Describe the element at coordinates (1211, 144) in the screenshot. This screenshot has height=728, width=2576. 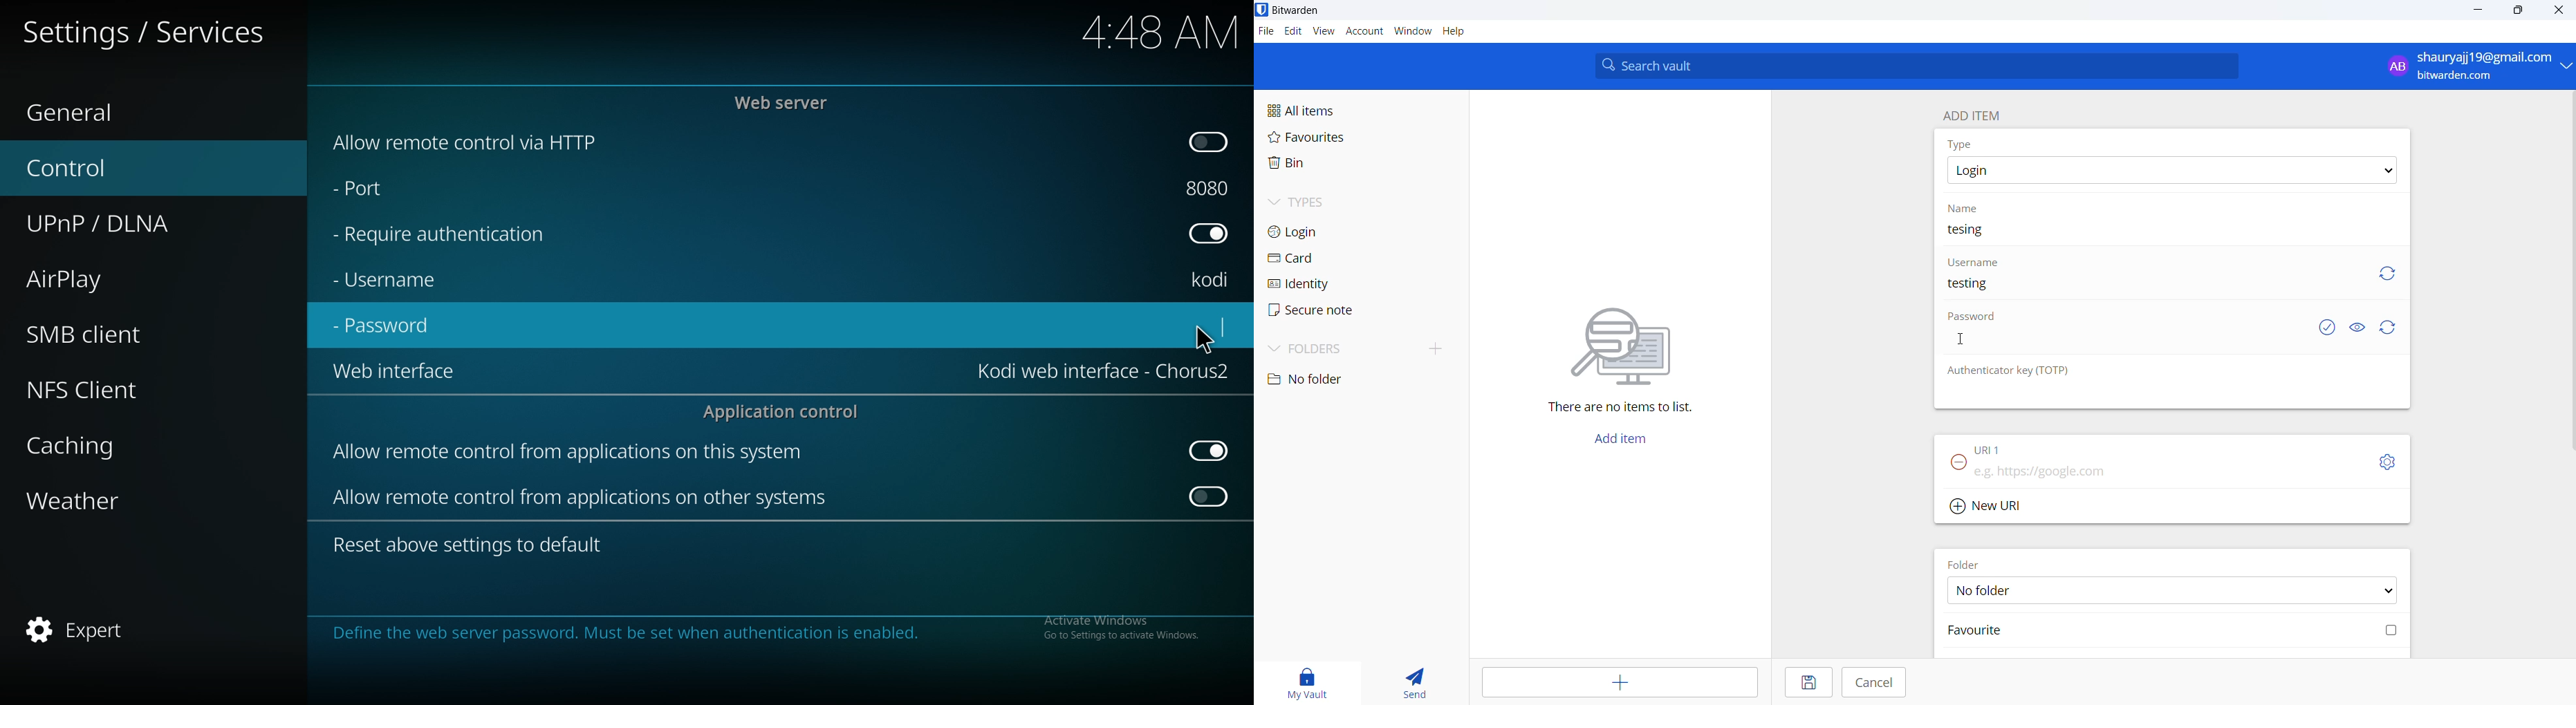
I see `on` at that location.